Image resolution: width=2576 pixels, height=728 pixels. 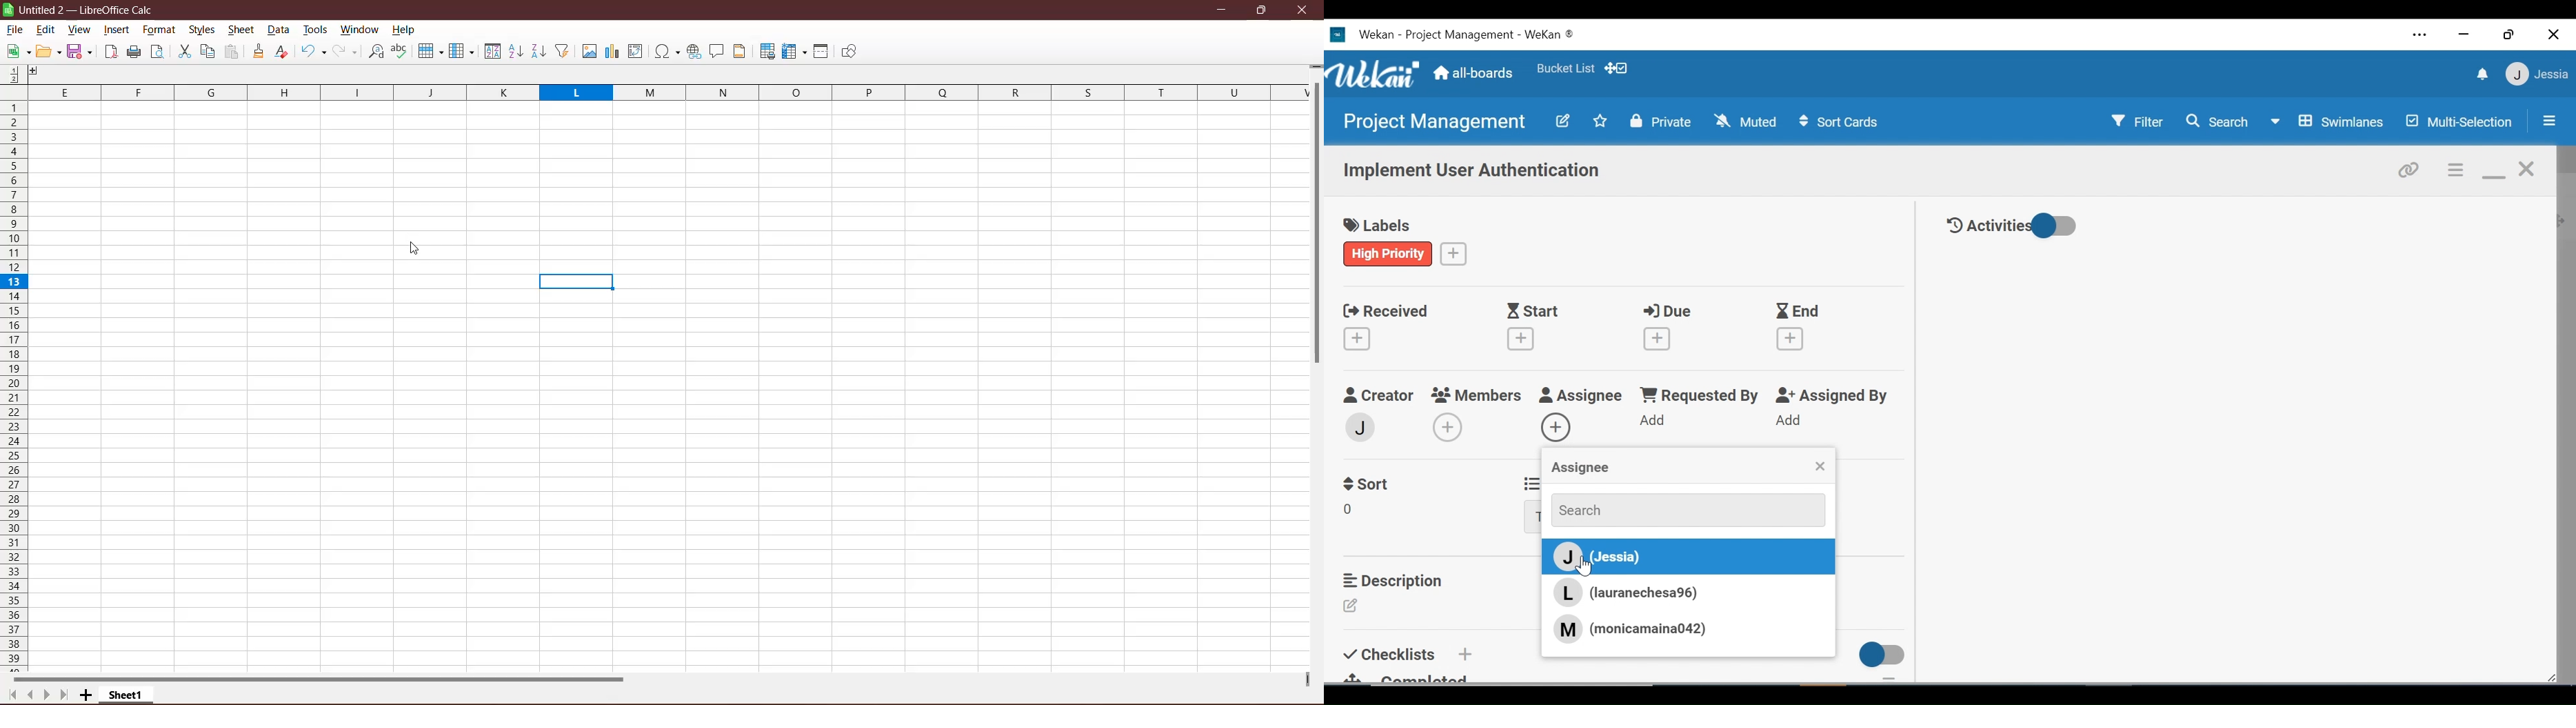 What do you see at coordinates (1579, 469) in the screenshot?
I see `Assignee` at bounding box center [1579, 469].